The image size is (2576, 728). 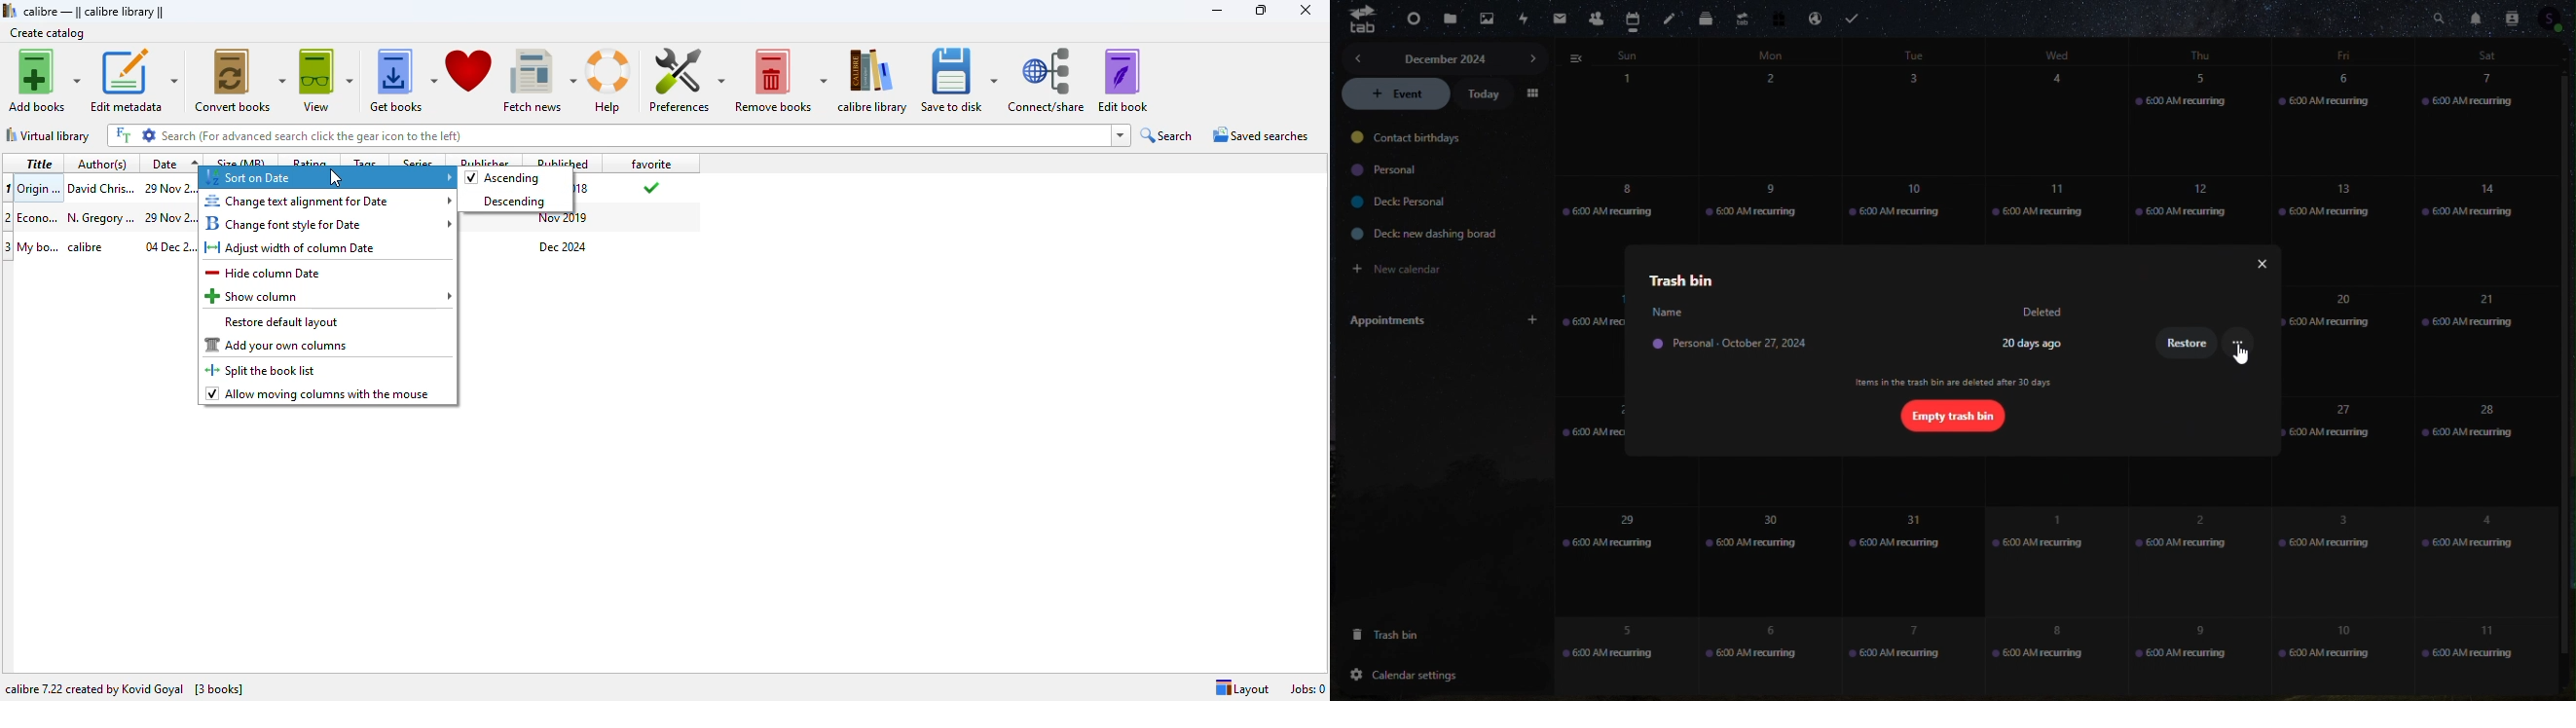 What do you see at coordinates (1407, 19) in the screenshot?
I see `dashboard` at bounding box center [1407, 19].